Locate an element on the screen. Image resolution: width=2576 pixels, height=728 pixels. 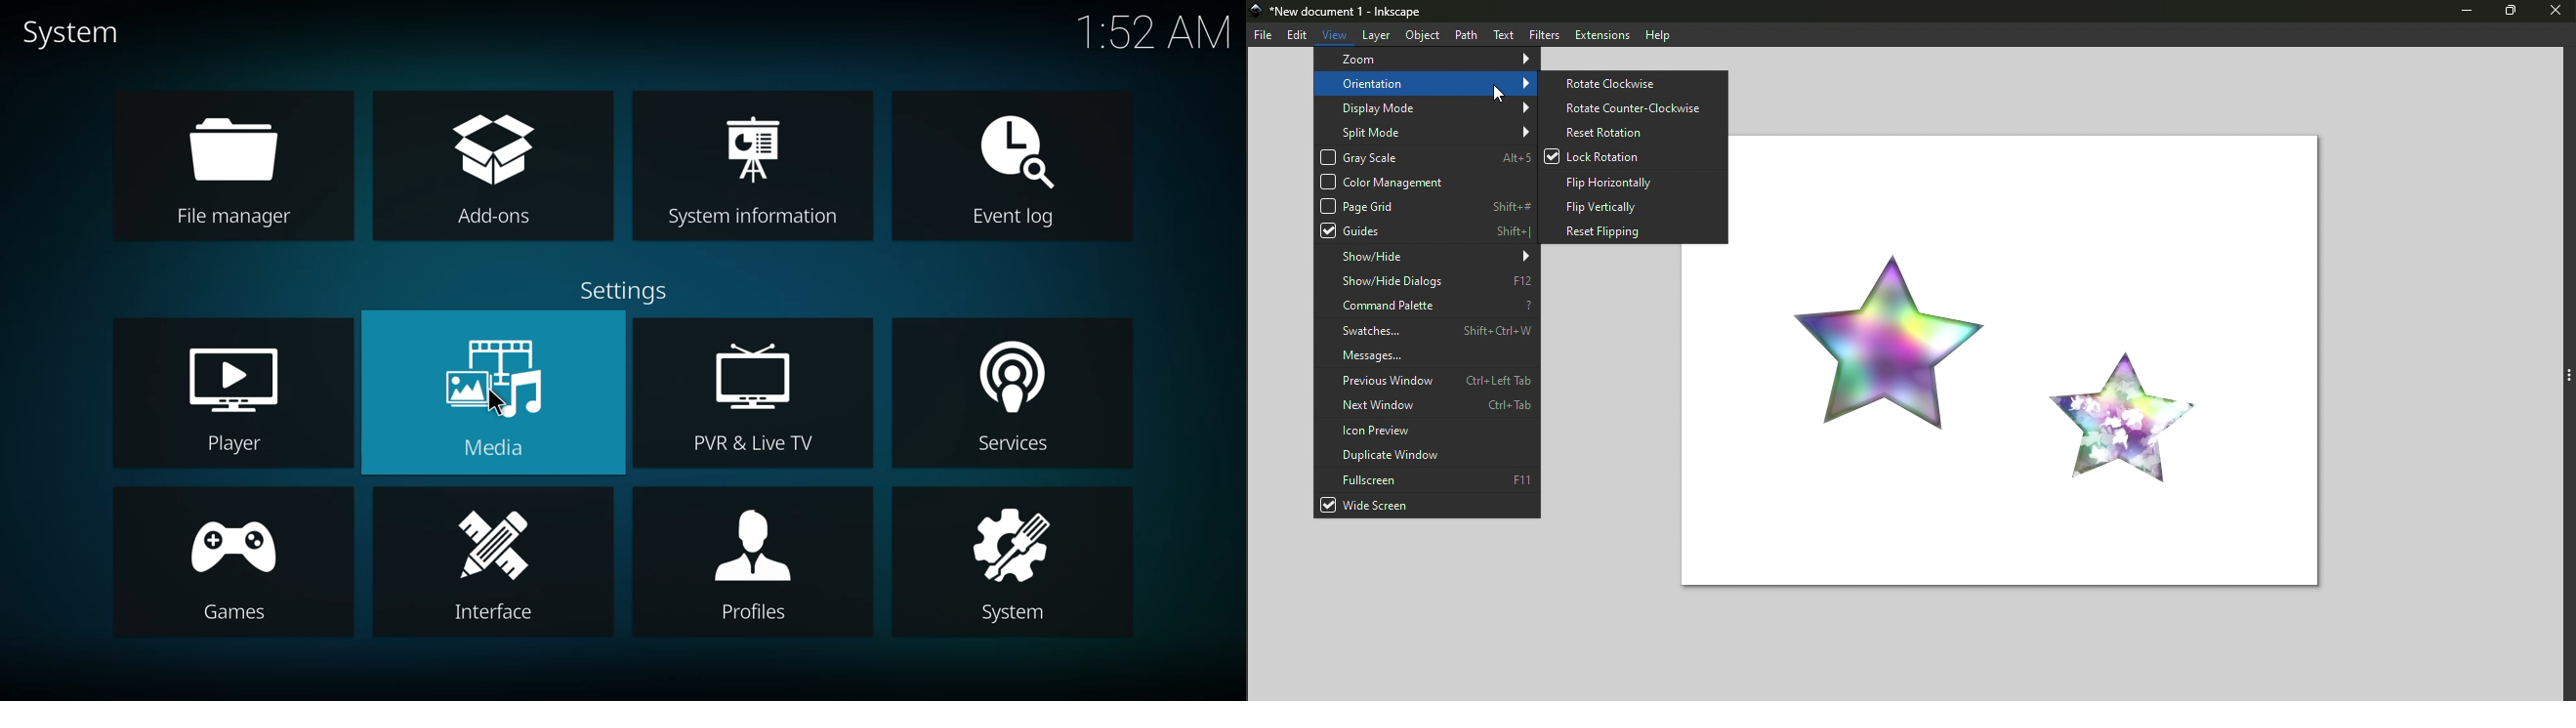
View is located at coordinates (1336, 32).